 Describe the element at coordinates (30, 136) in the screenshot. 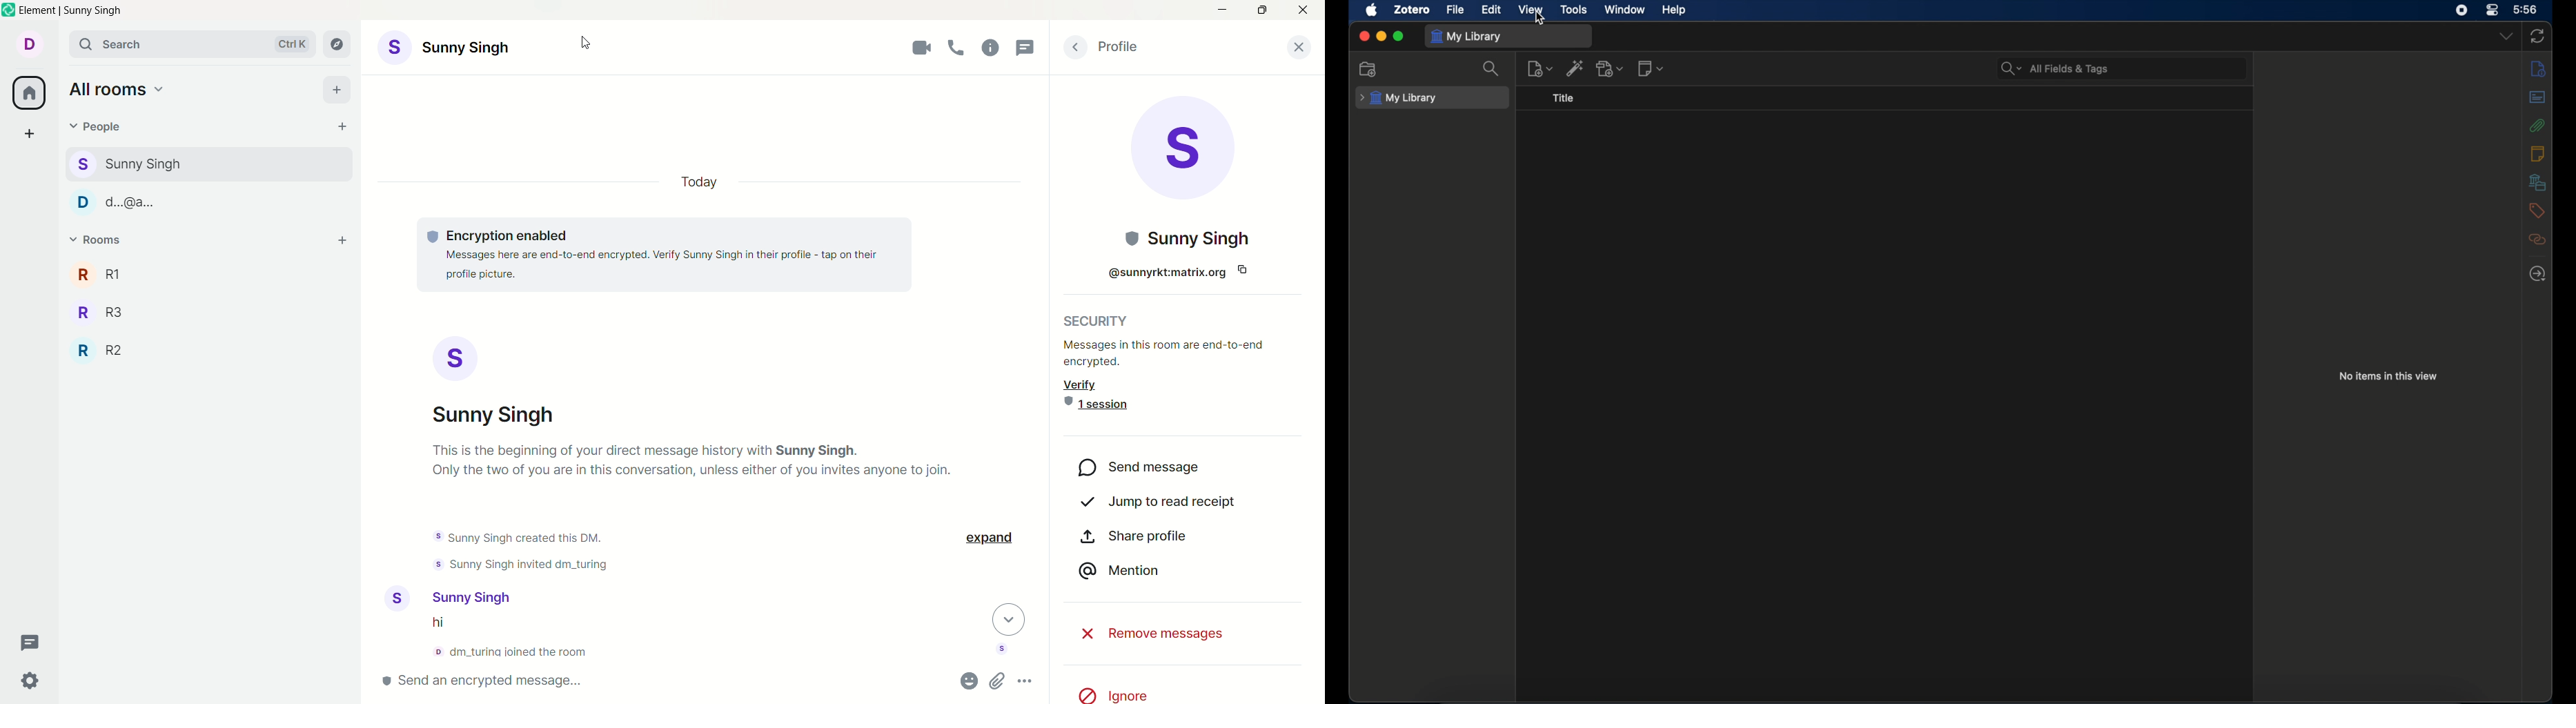

I see `create a space` at that location.